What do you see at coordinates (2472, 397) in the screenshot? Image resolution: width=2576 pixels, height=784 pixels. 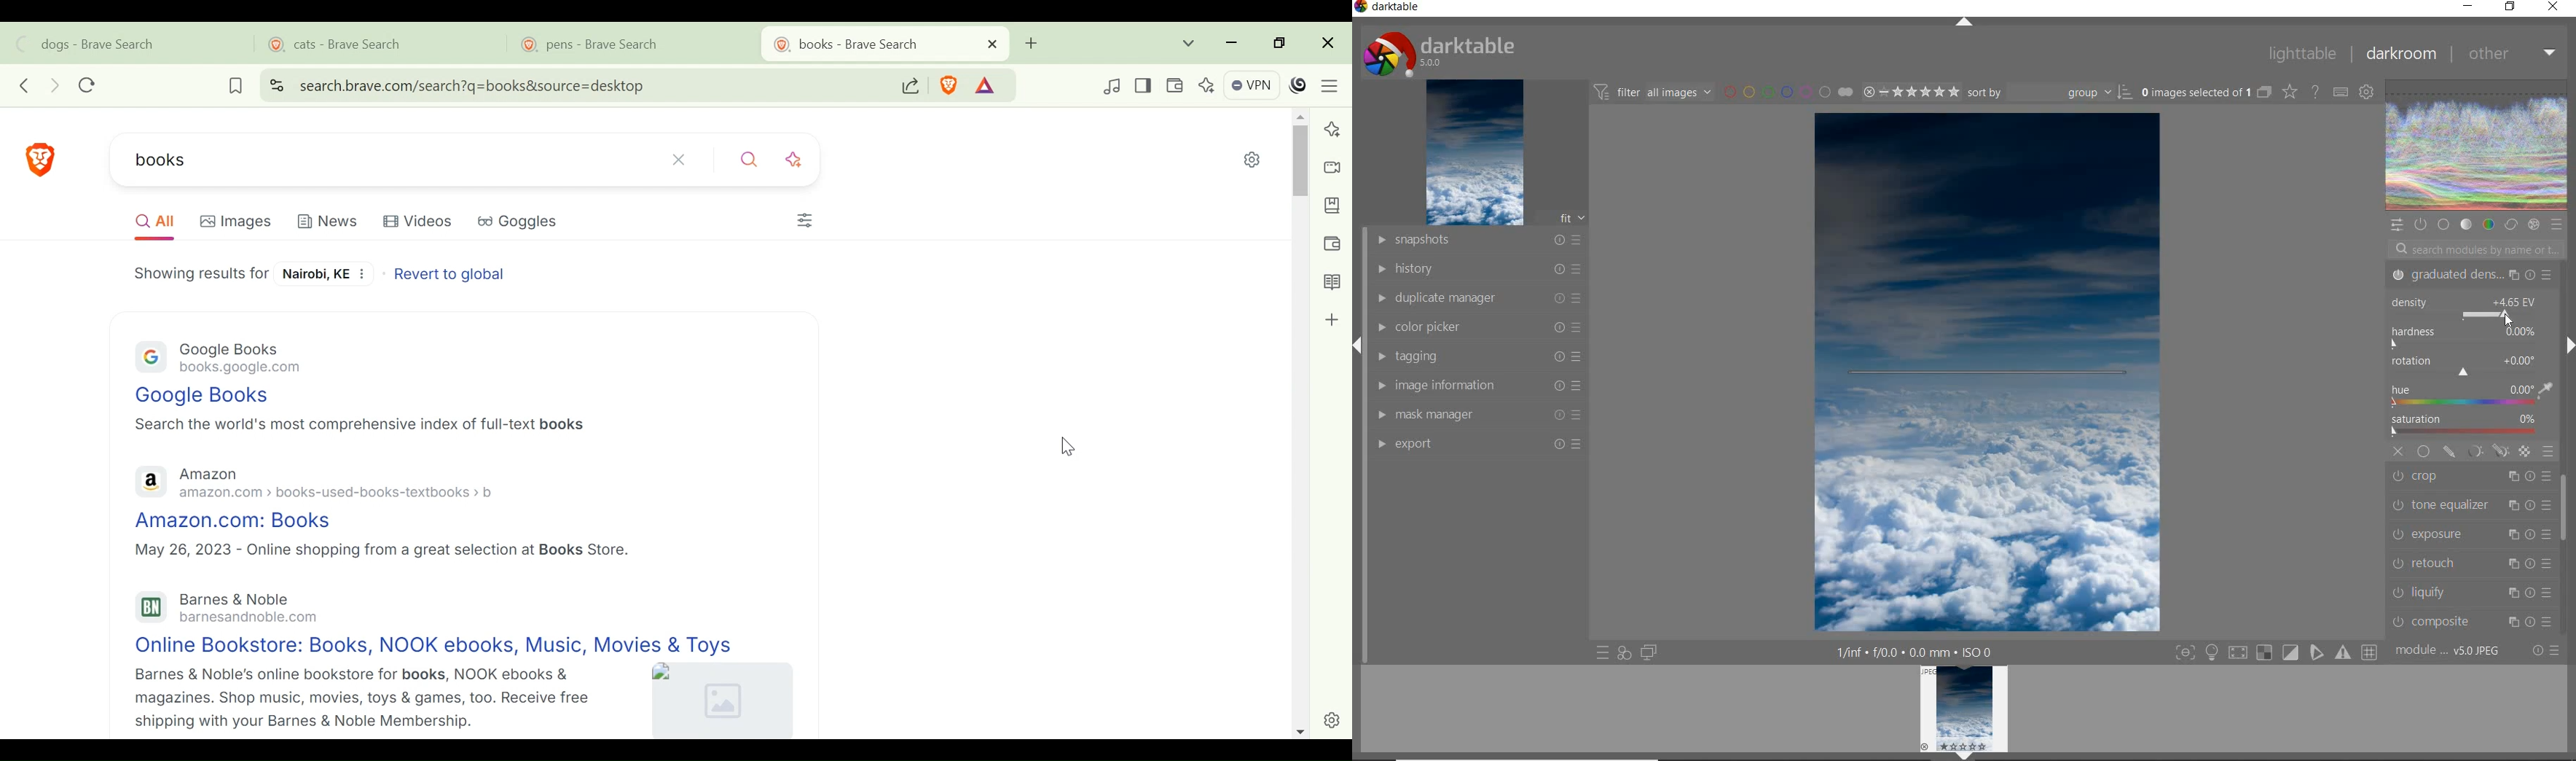 I see `HUE` at bounding box center [2472, 397].